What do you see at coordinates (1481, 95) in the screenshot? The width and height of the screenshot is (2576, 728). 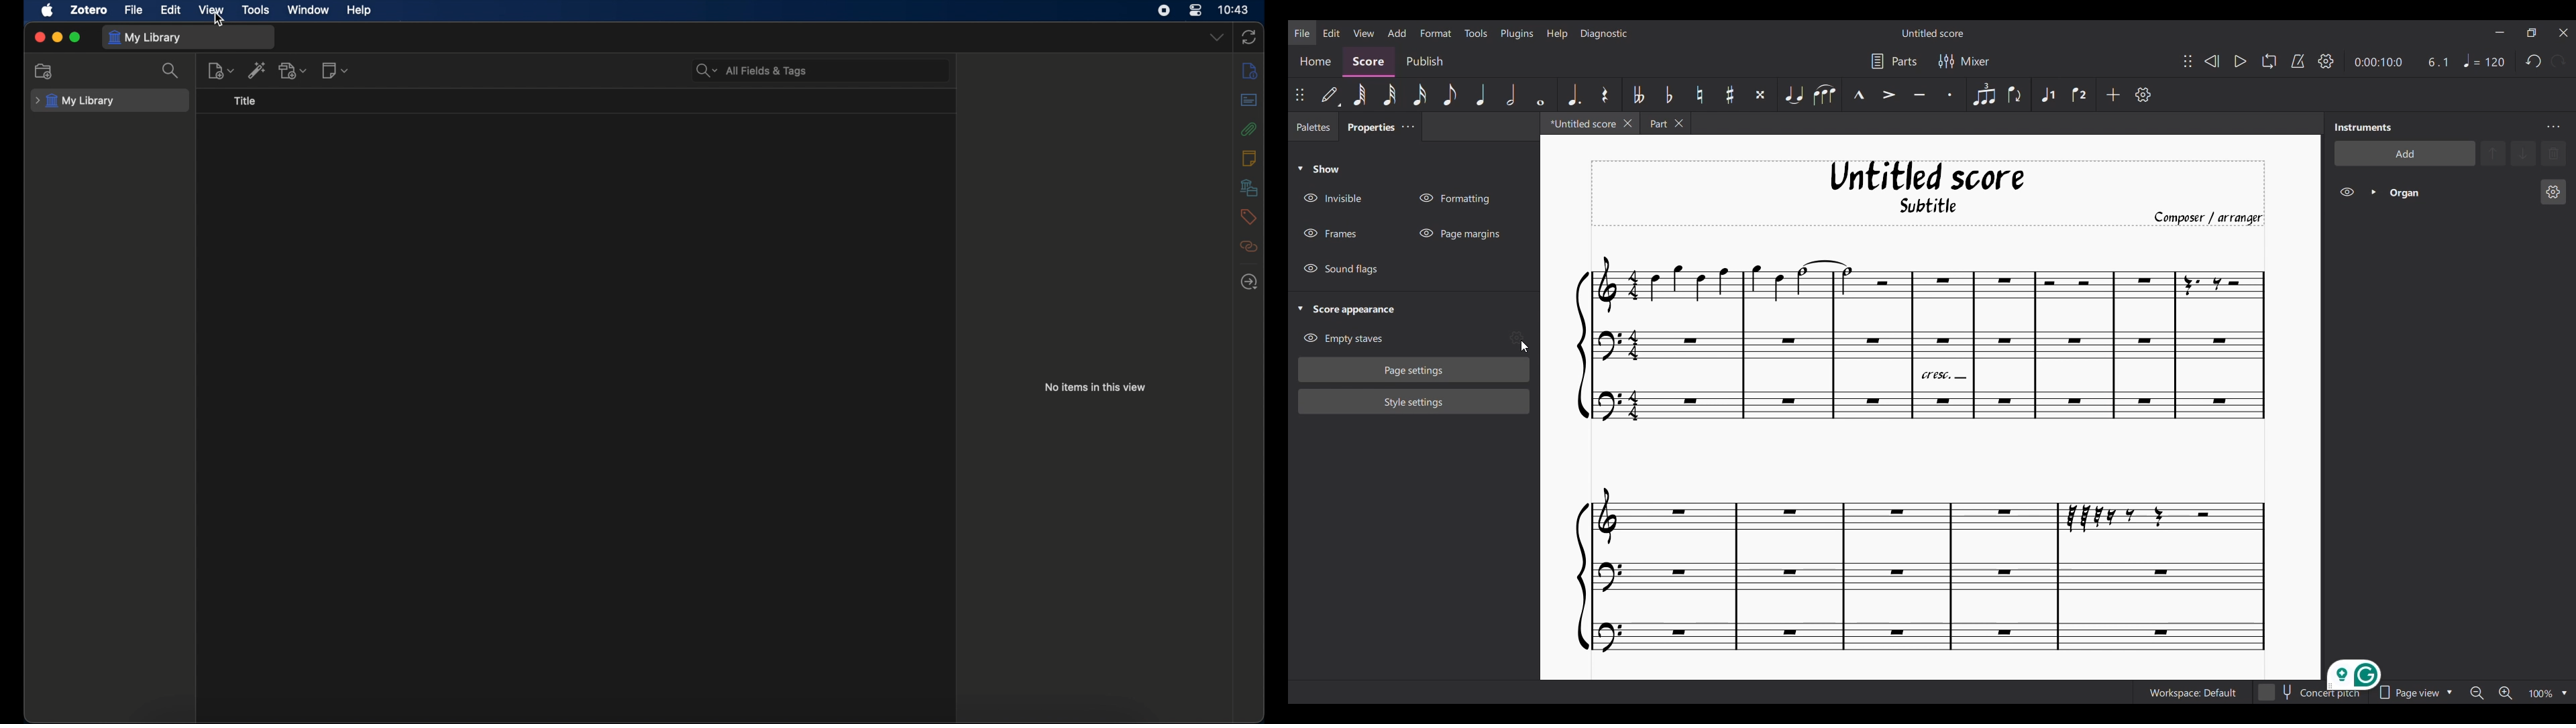 I see `Quarter note` at bounding box center [1481, 95].